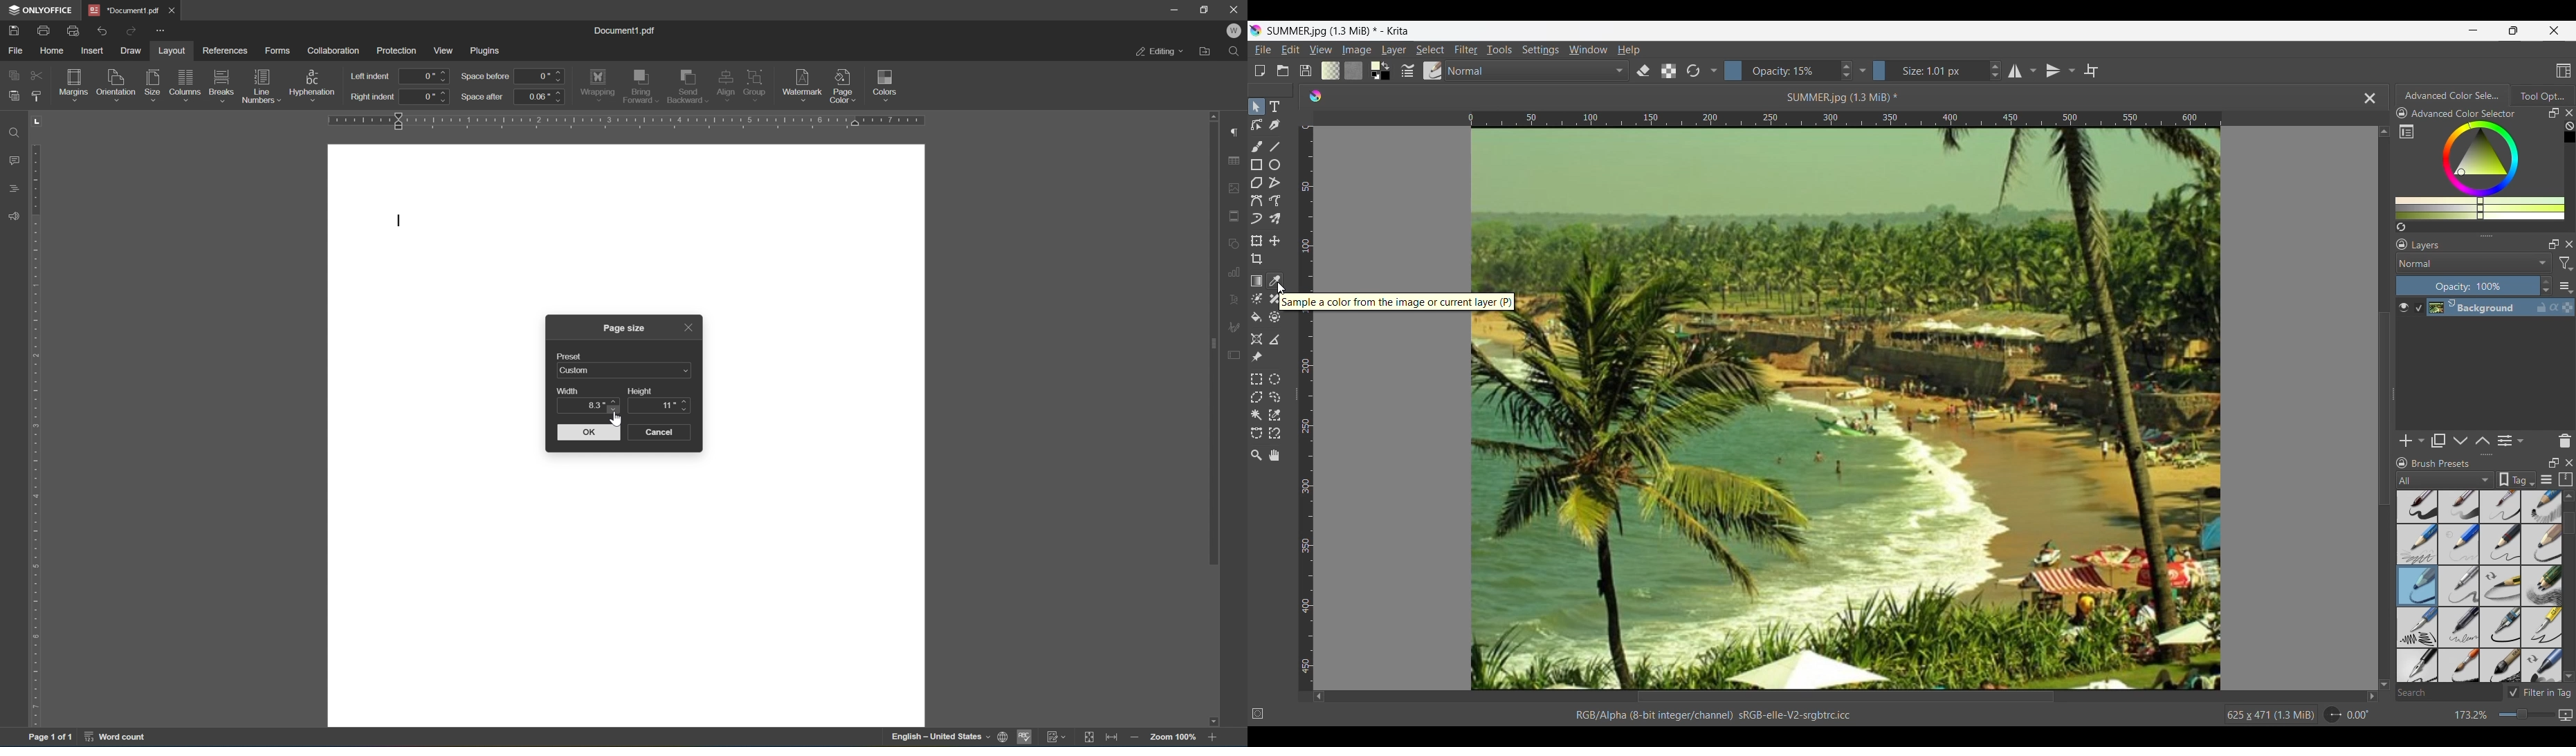  What do you see at coordinates (842, 85) in the screenshot?
I see `page colors` at bounding box center [842, 85].